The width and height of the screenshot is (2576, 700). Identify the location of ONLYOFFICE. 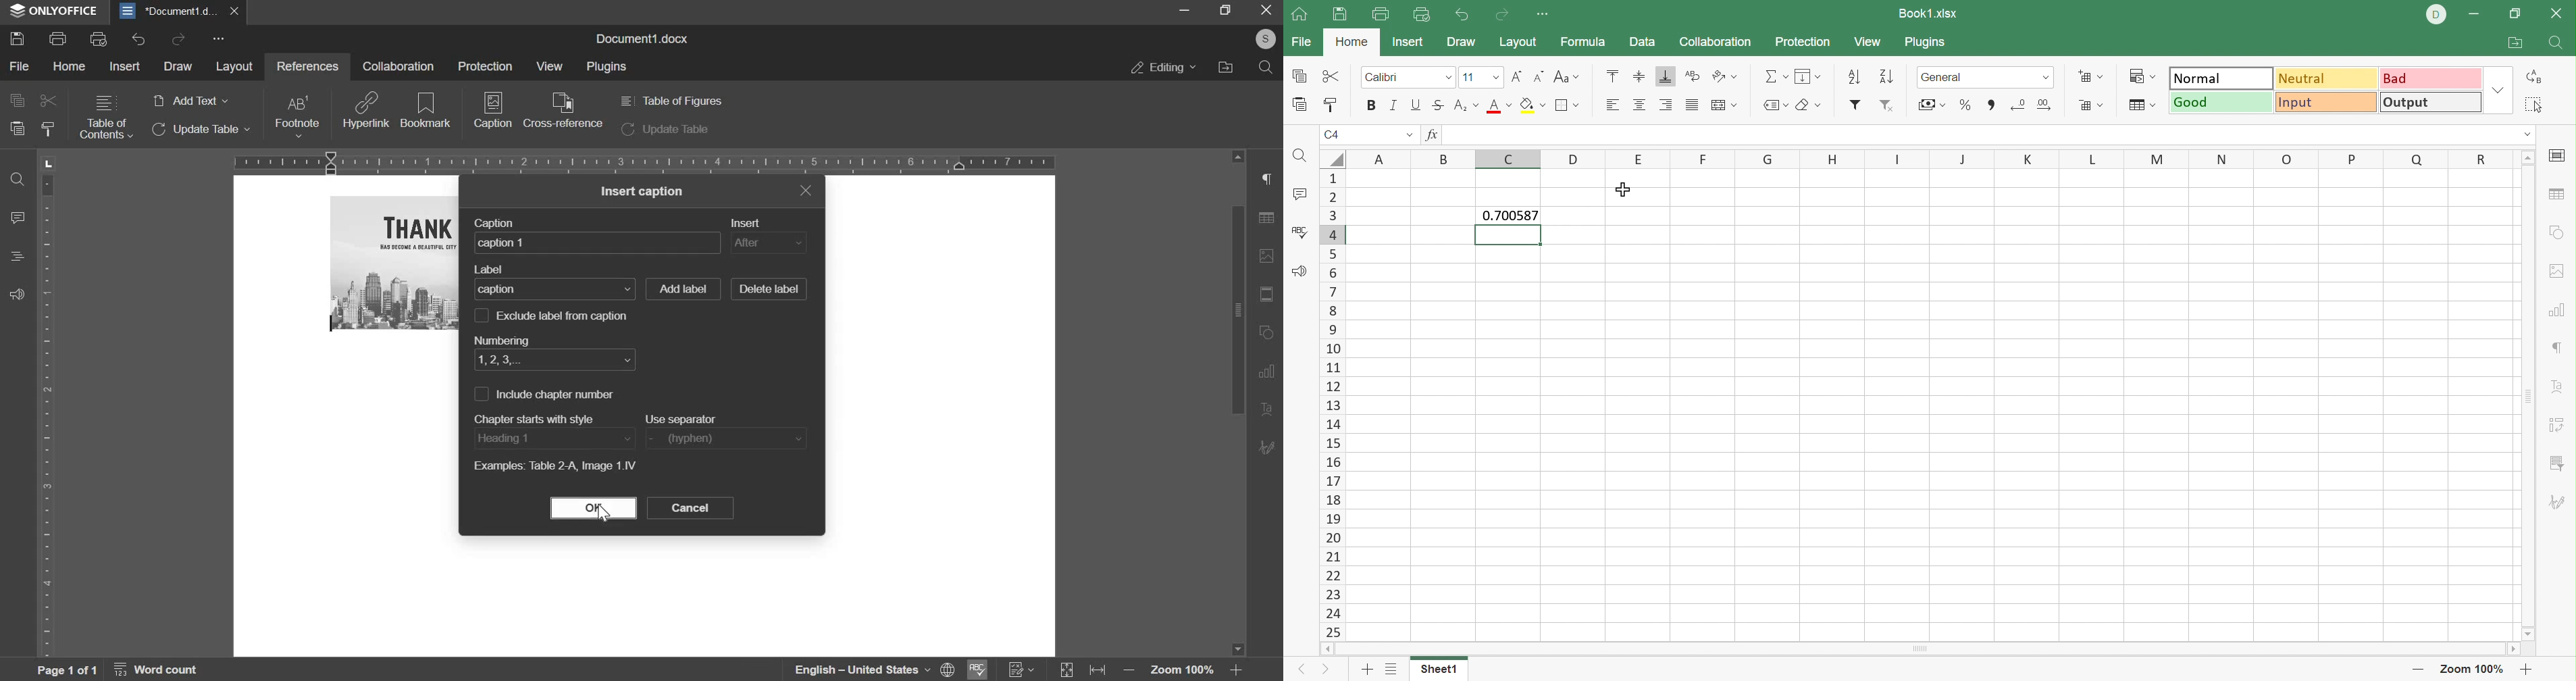
(54, 11).